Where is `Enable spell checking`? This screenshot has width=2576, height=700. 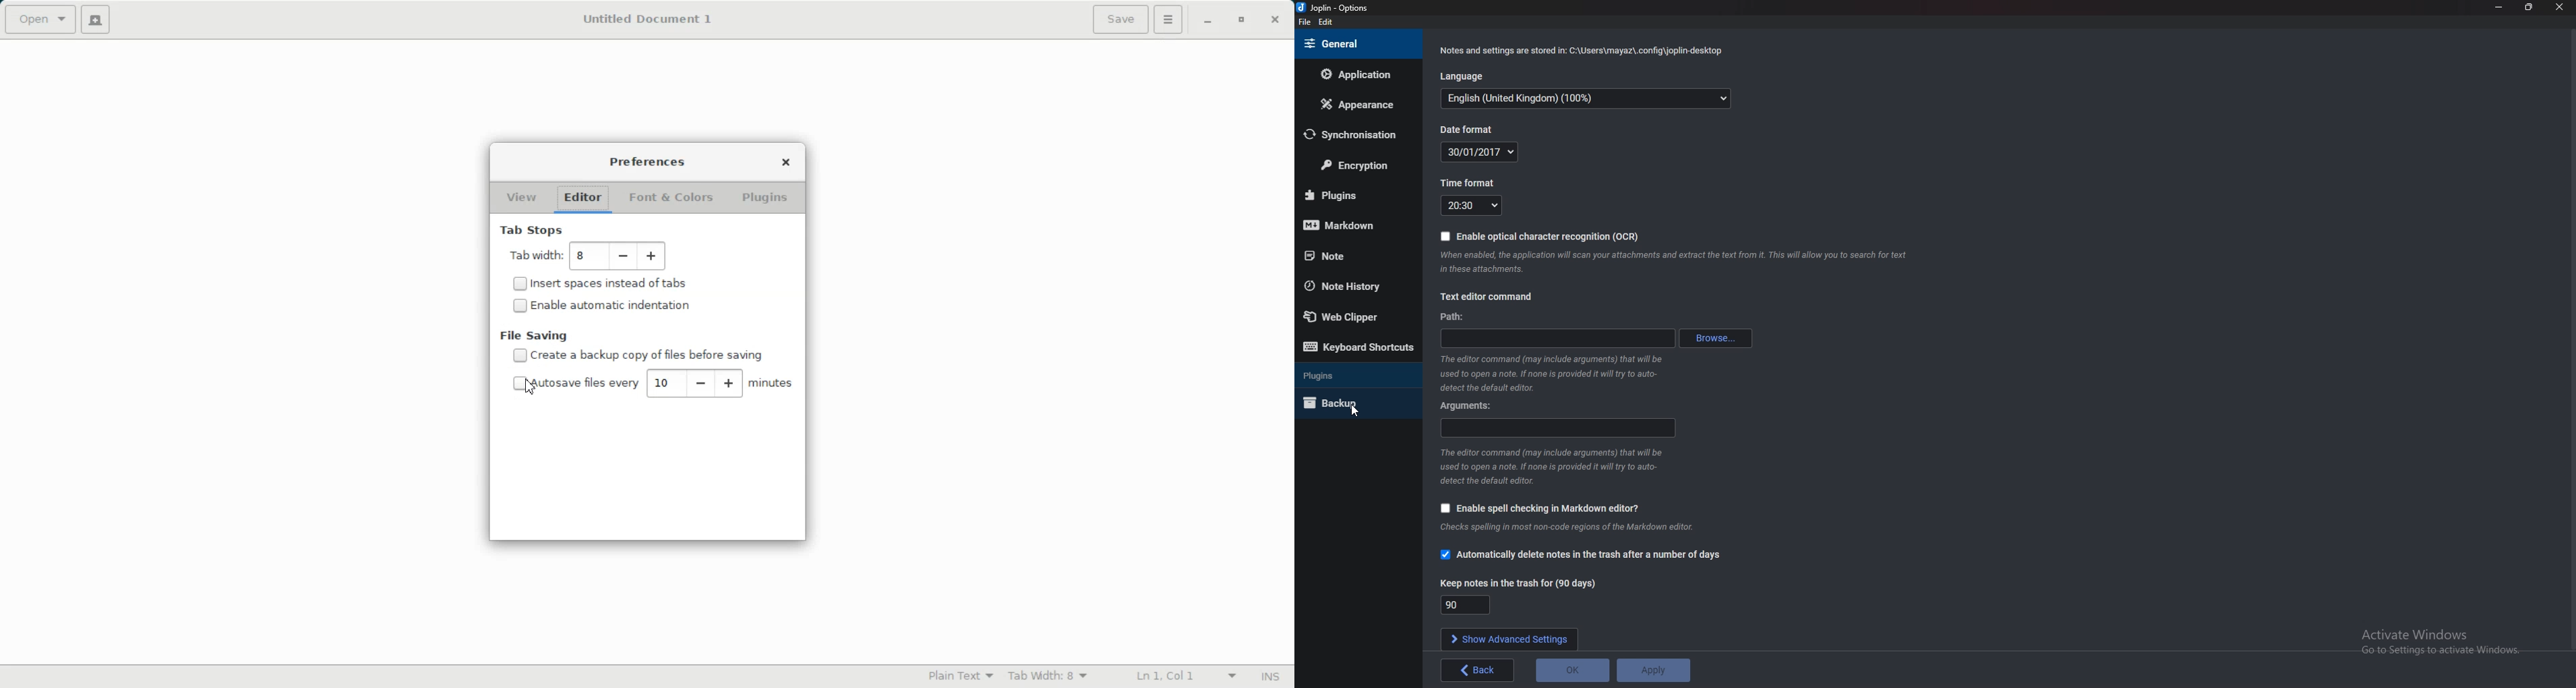
Enable spell checking is located at coordinates (1541, 508).